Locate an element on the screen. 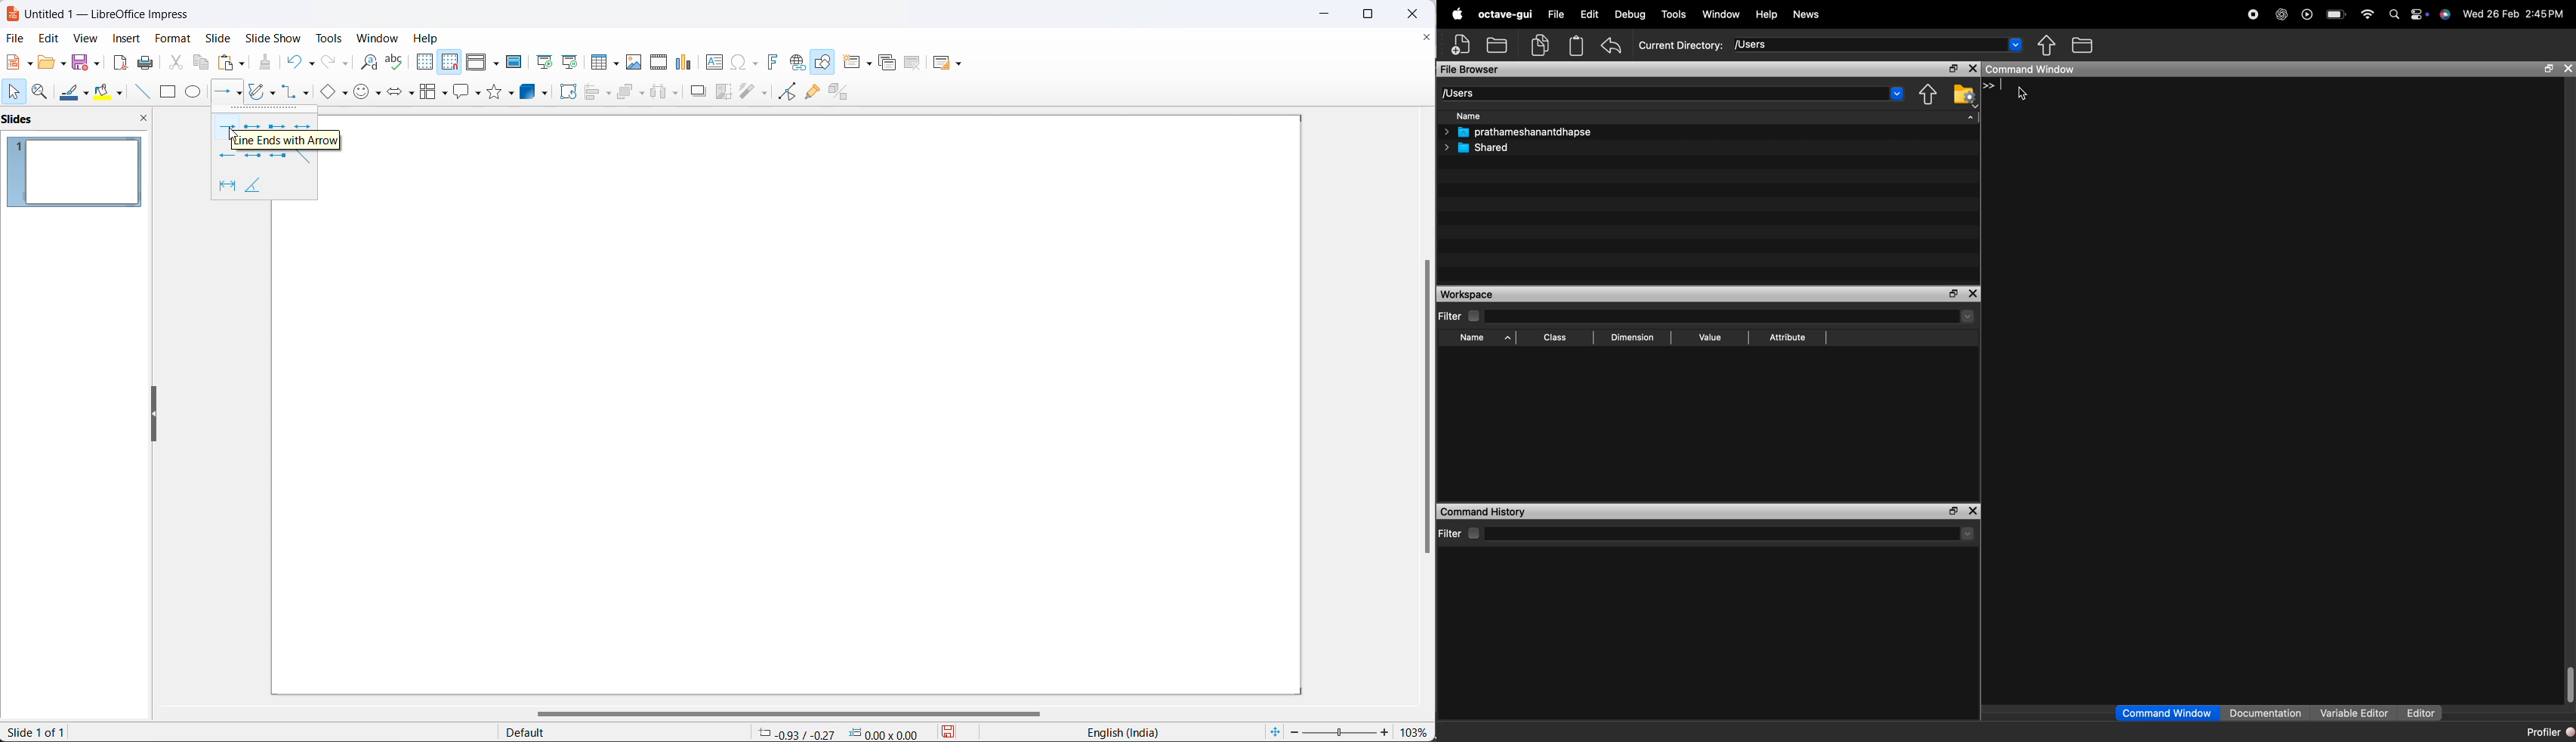 This screenshot has width=2576, height=756. format is located at coordinates (174, 38).